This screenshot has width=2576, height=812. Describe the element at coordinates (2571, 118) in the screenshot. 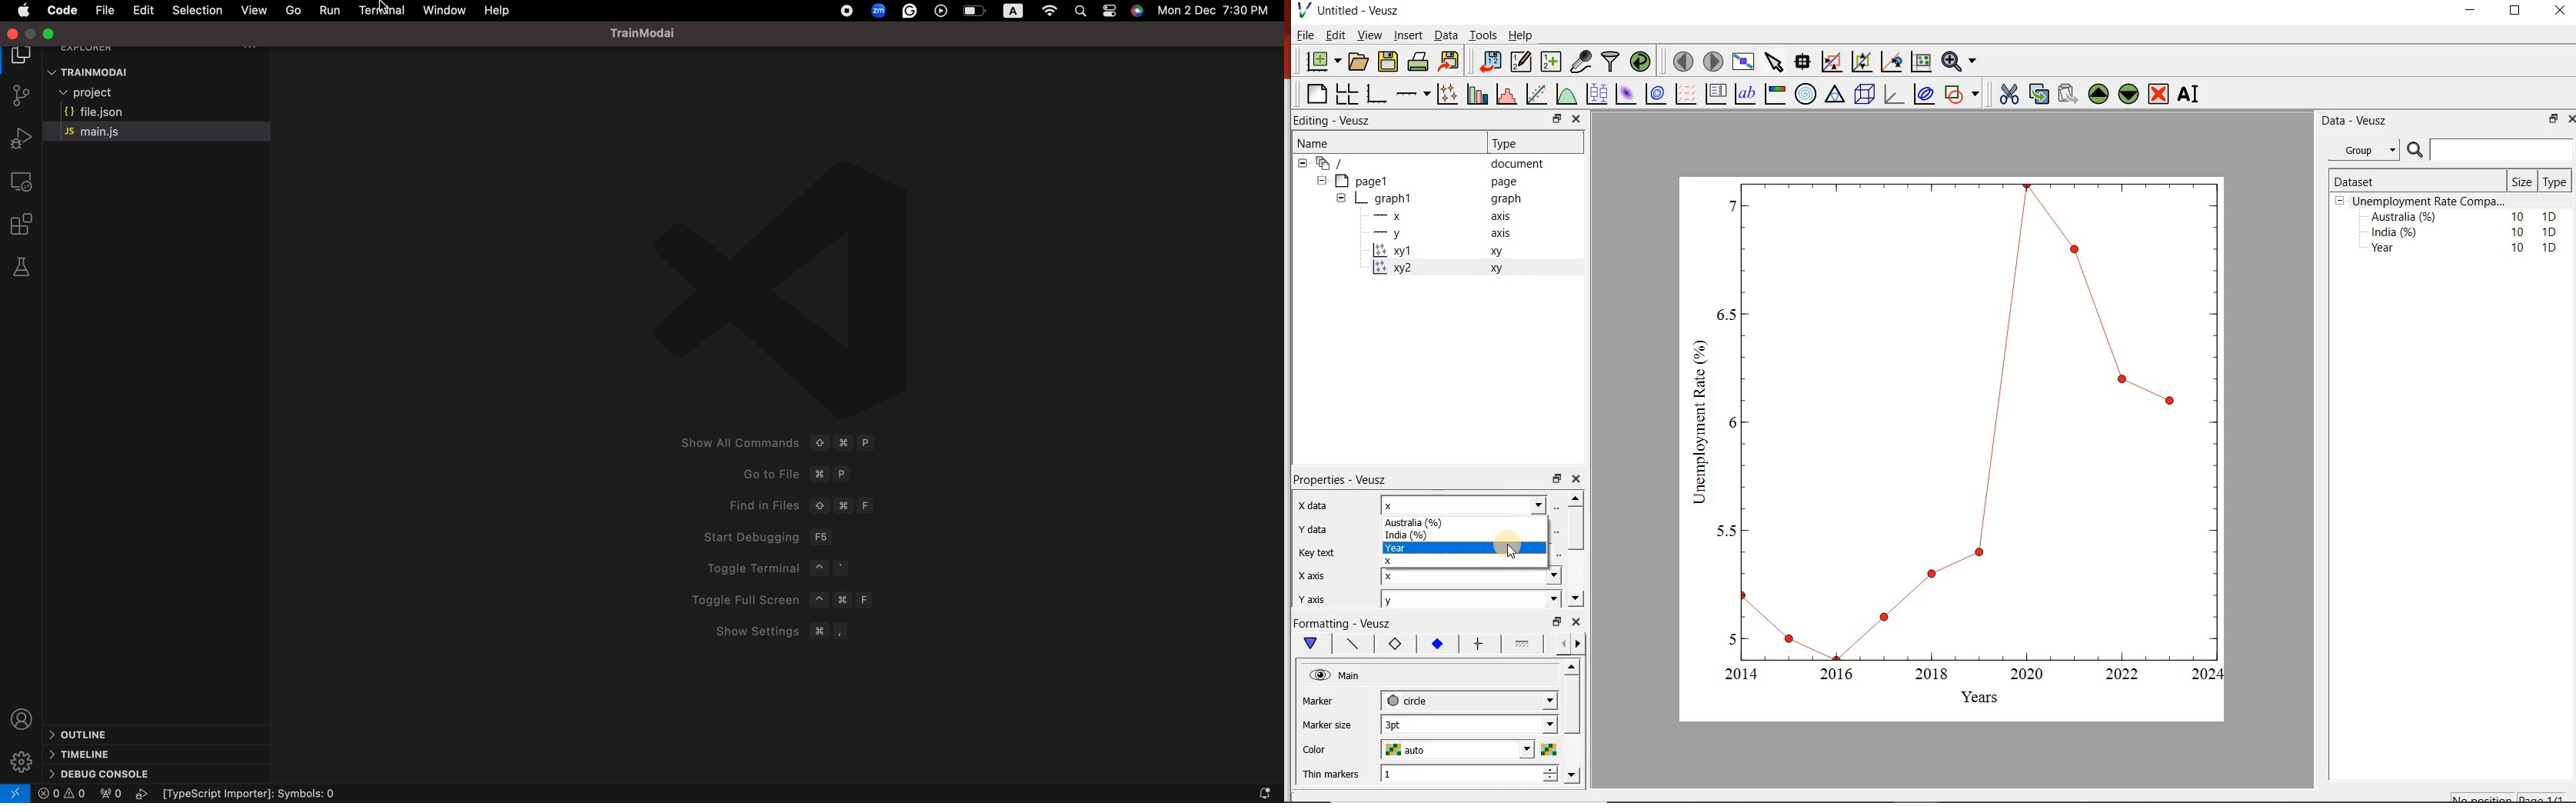

I see `close` at that location.